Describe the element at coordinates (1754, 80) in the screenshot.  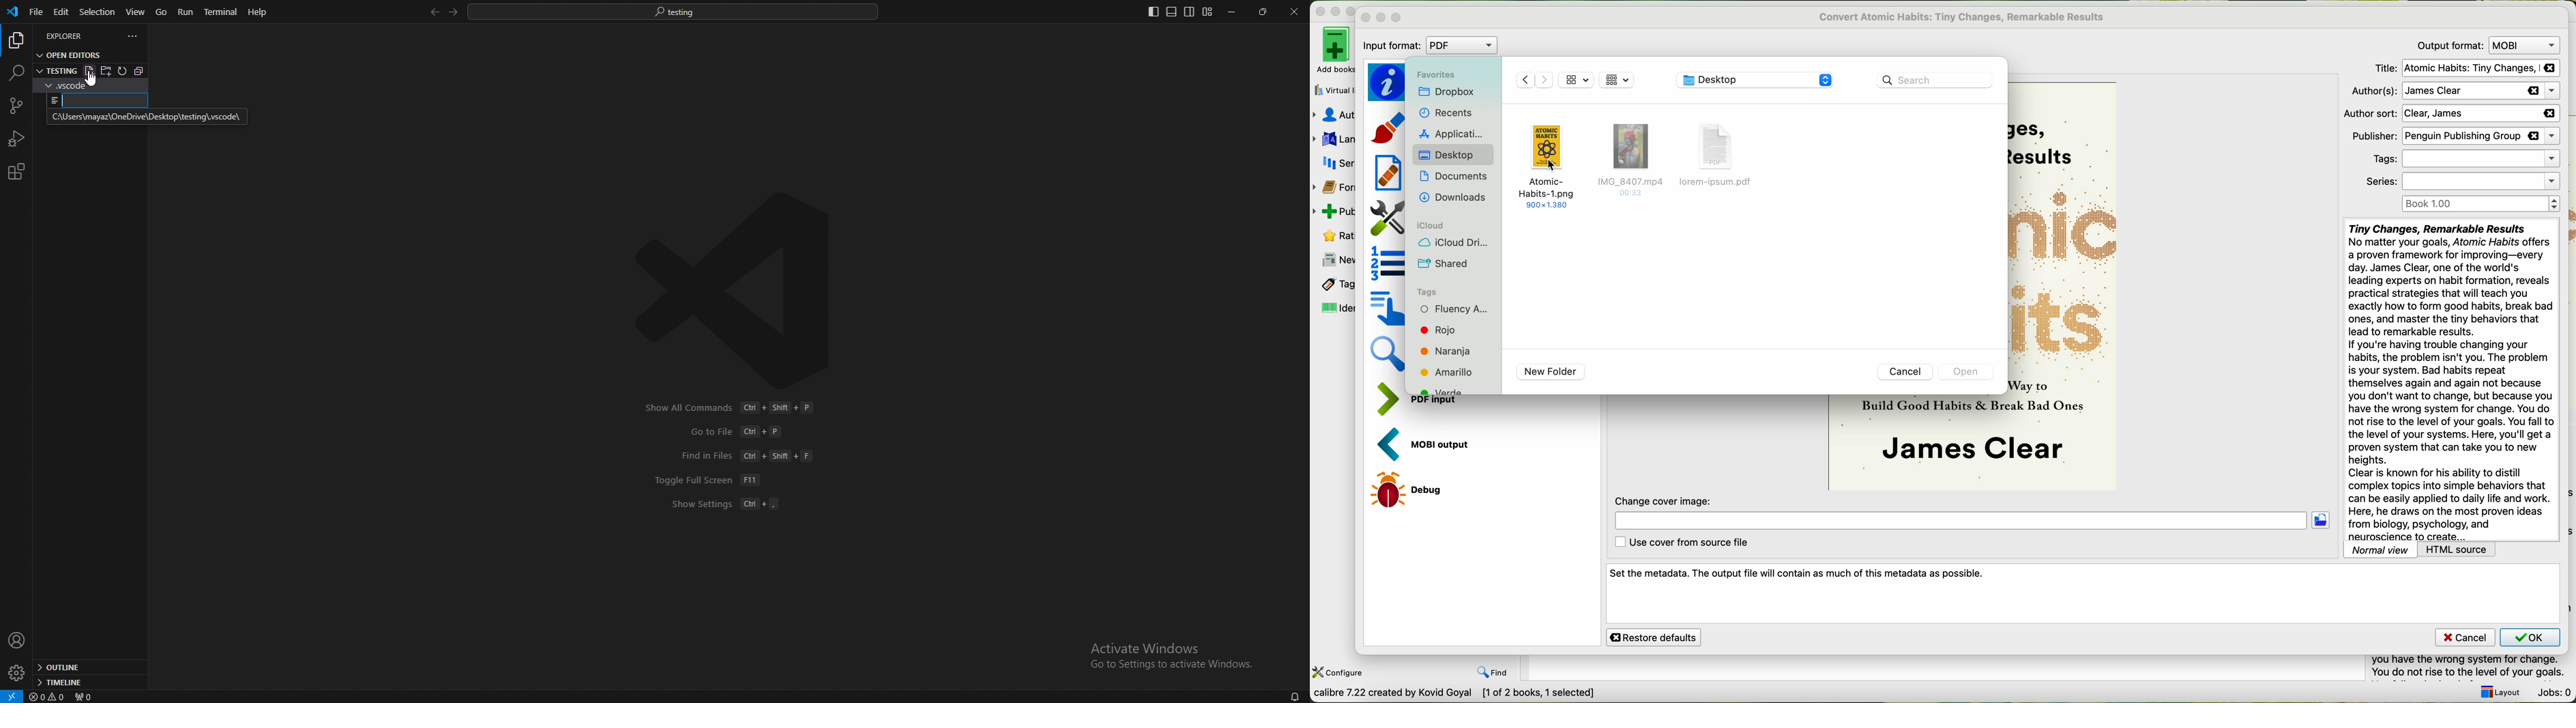
I see `location` at that location.